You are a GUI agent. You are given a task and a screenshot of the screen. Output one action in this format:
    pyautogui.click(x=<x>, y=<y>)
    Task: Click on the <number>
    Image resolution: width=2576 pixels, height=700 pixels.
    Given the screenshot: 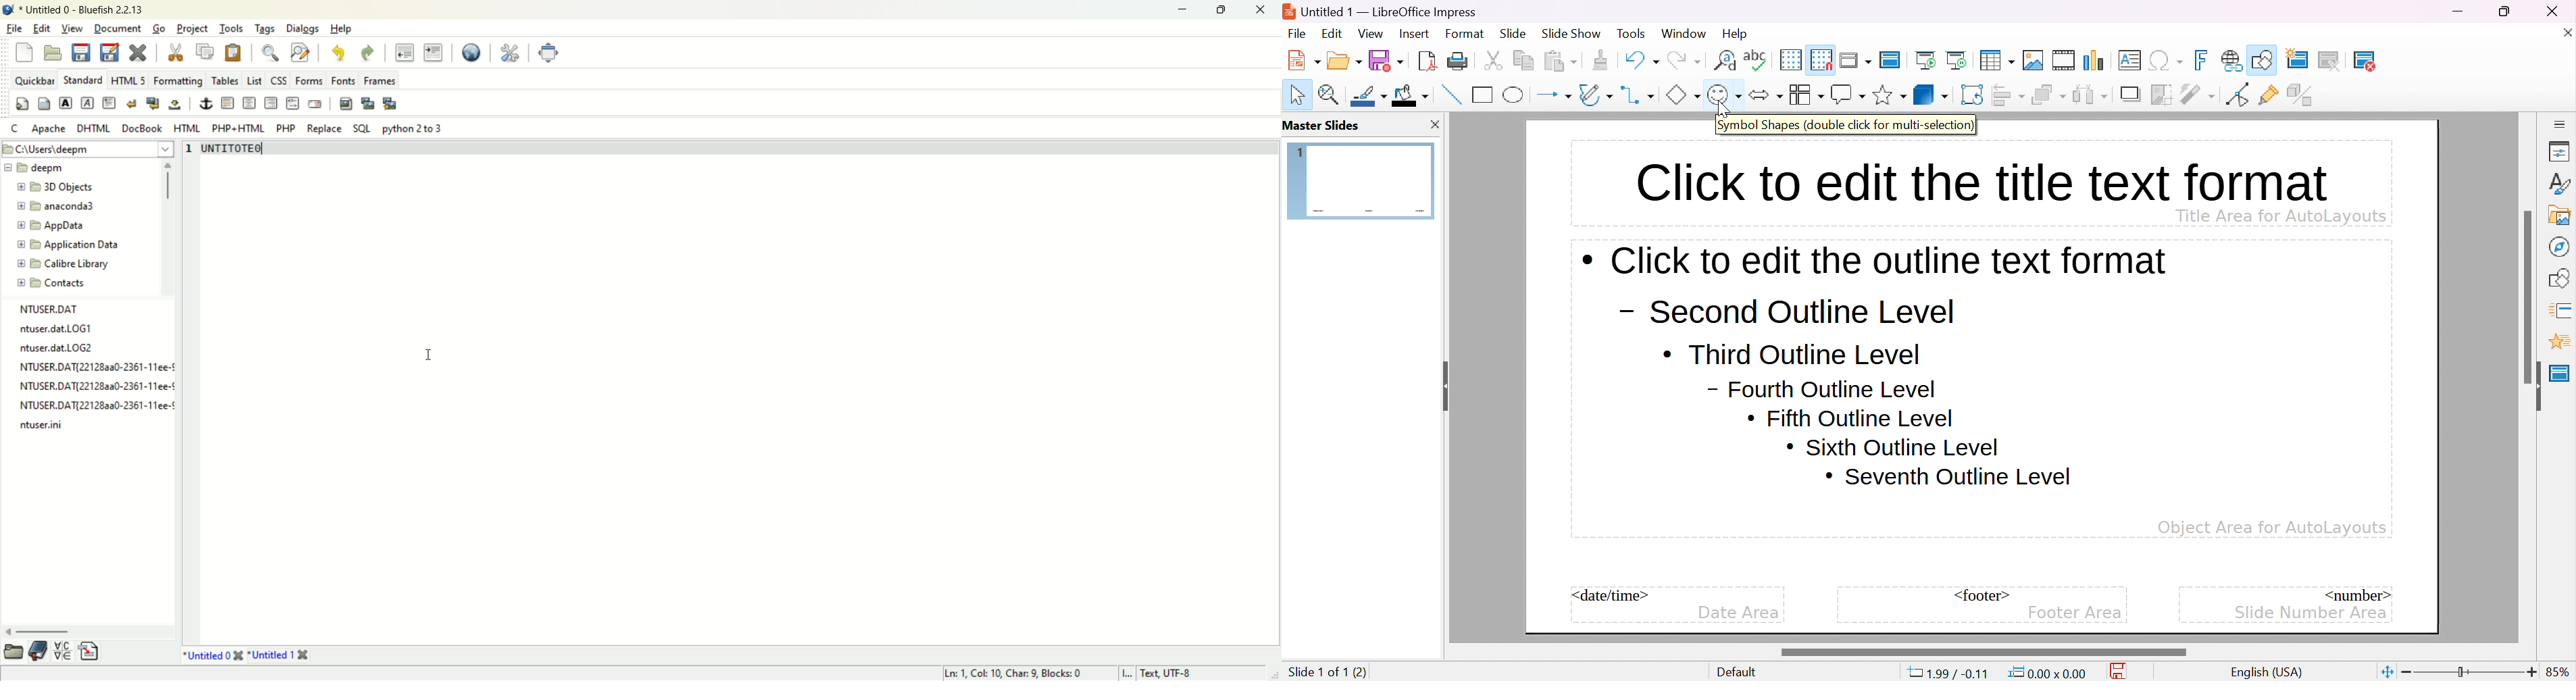 What is the action you would take?
    pyautogui.click(x=2356, y=594)
    